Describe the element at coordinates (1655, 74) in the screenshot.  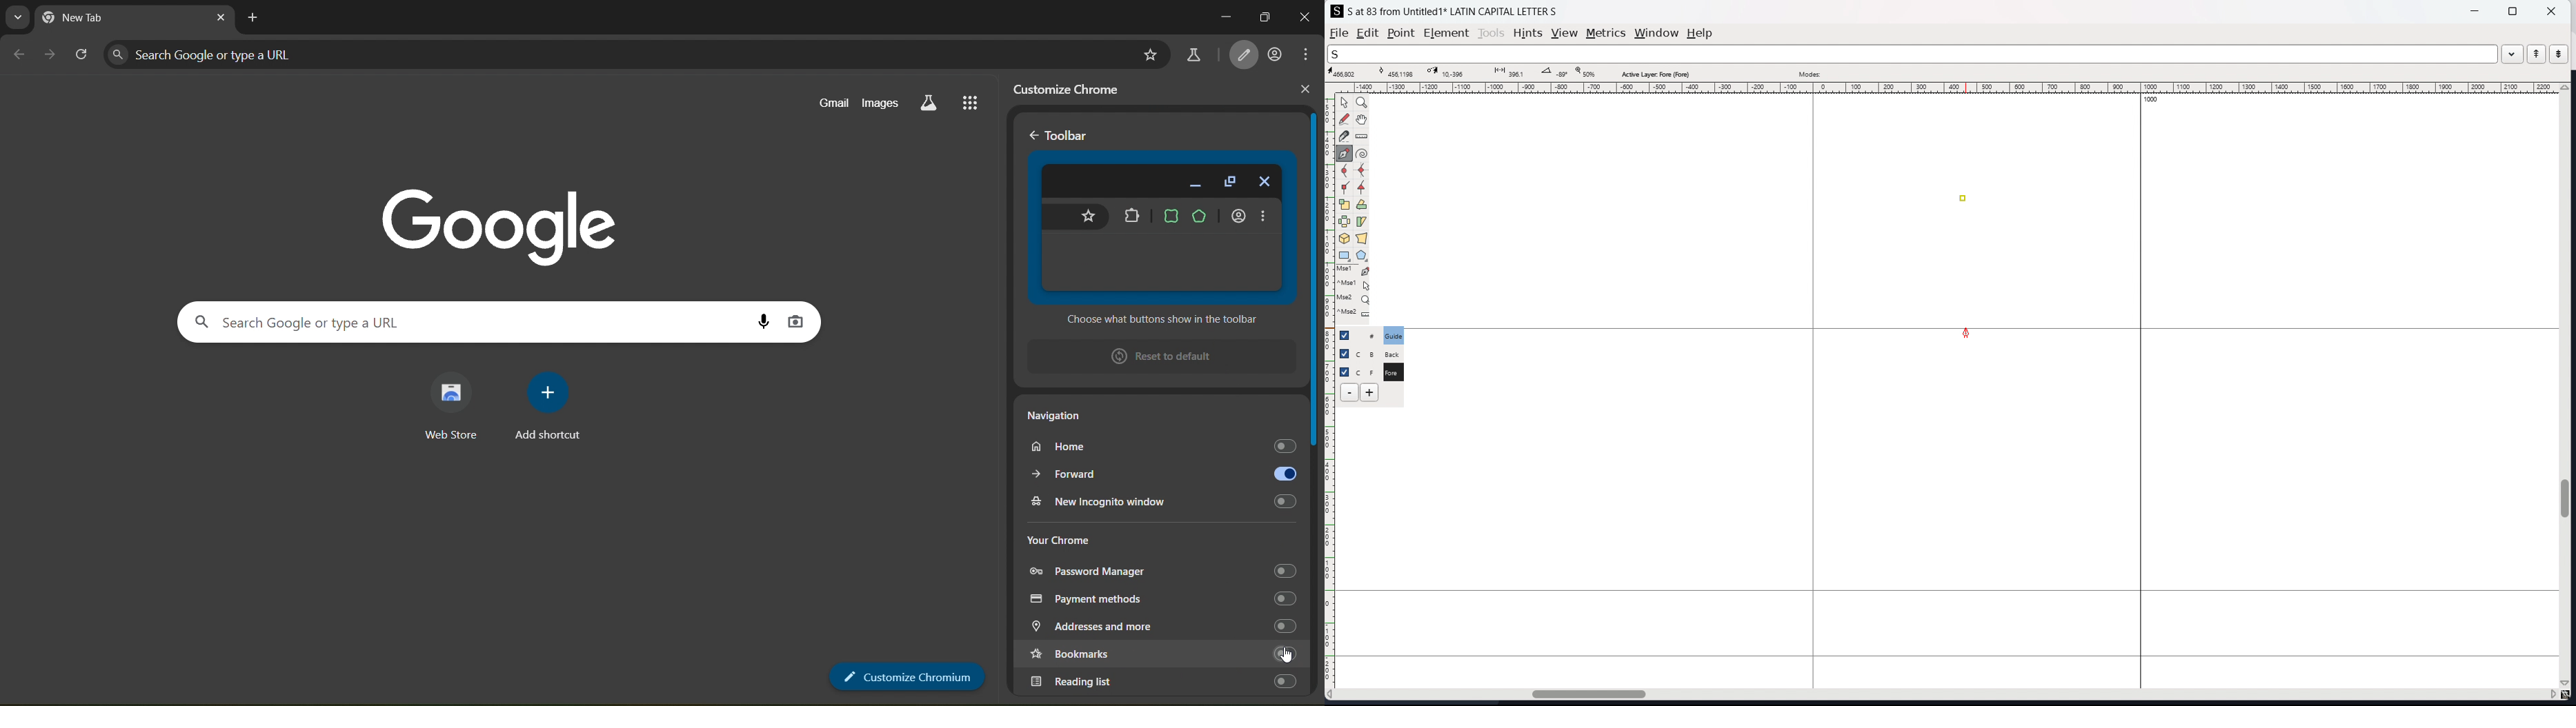
I see `active layer` at that location.